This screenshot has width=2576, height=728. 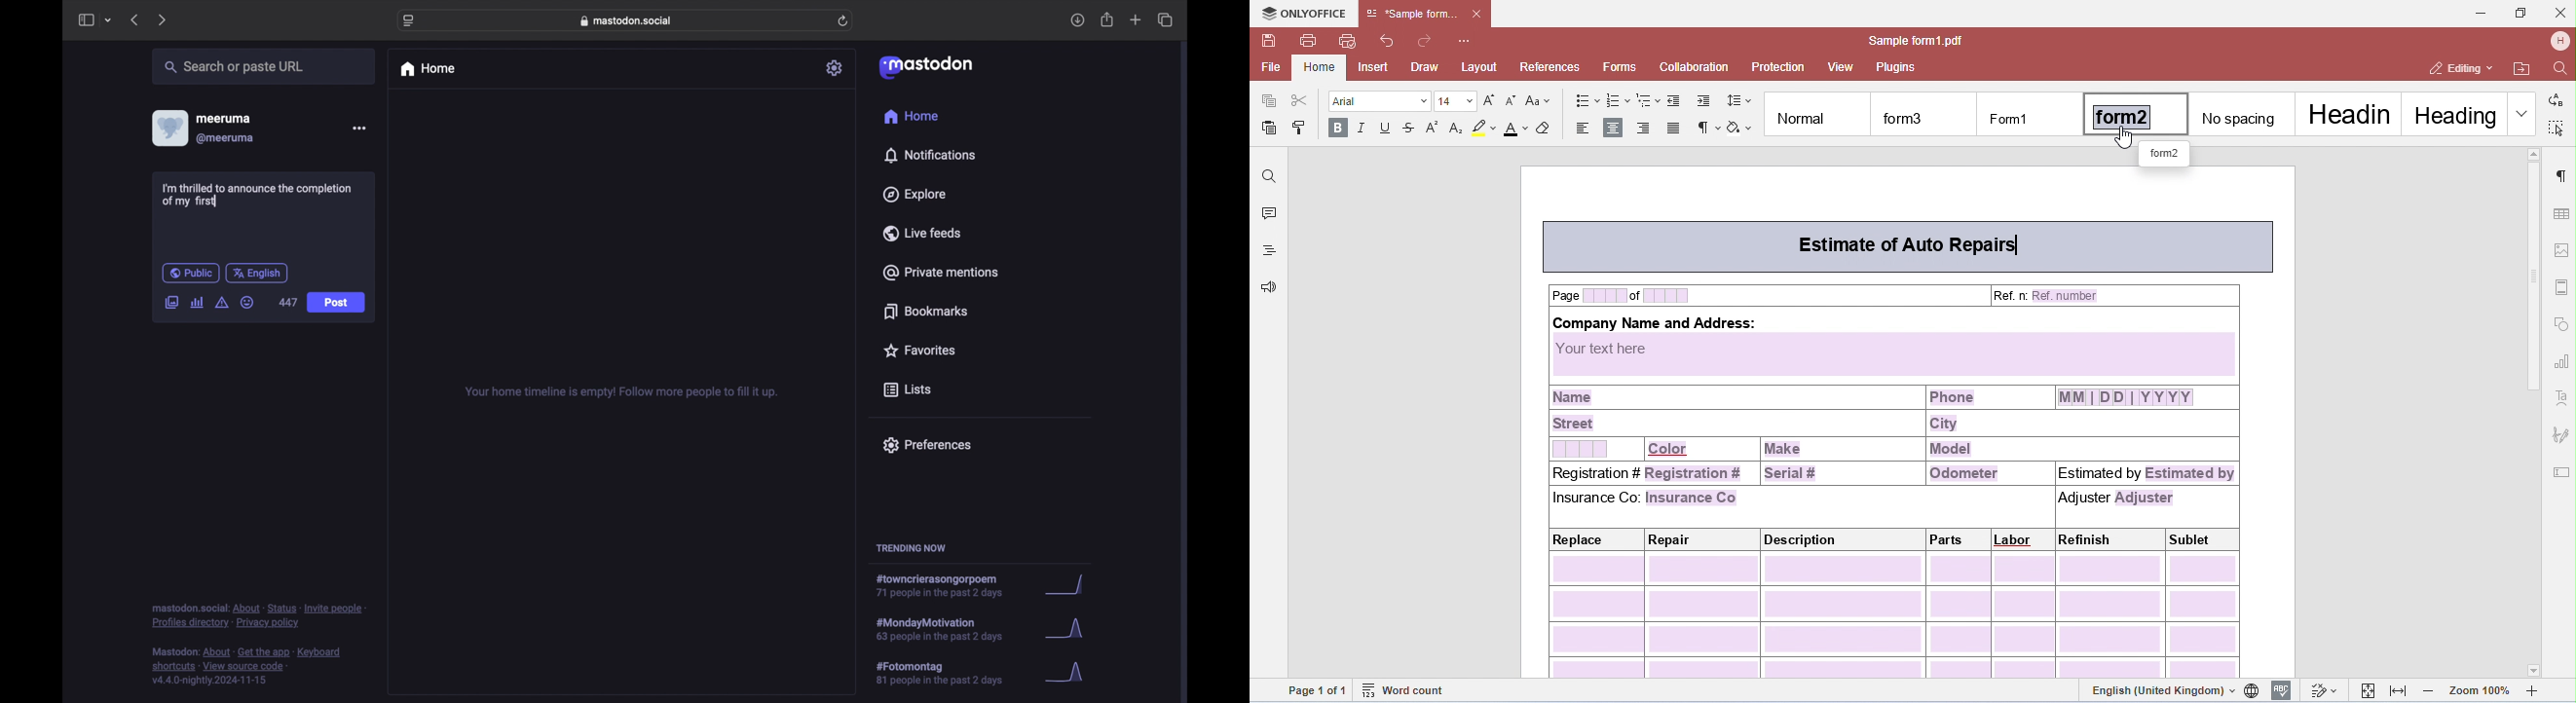 I want to click on lists, so click(x=908, y=391).